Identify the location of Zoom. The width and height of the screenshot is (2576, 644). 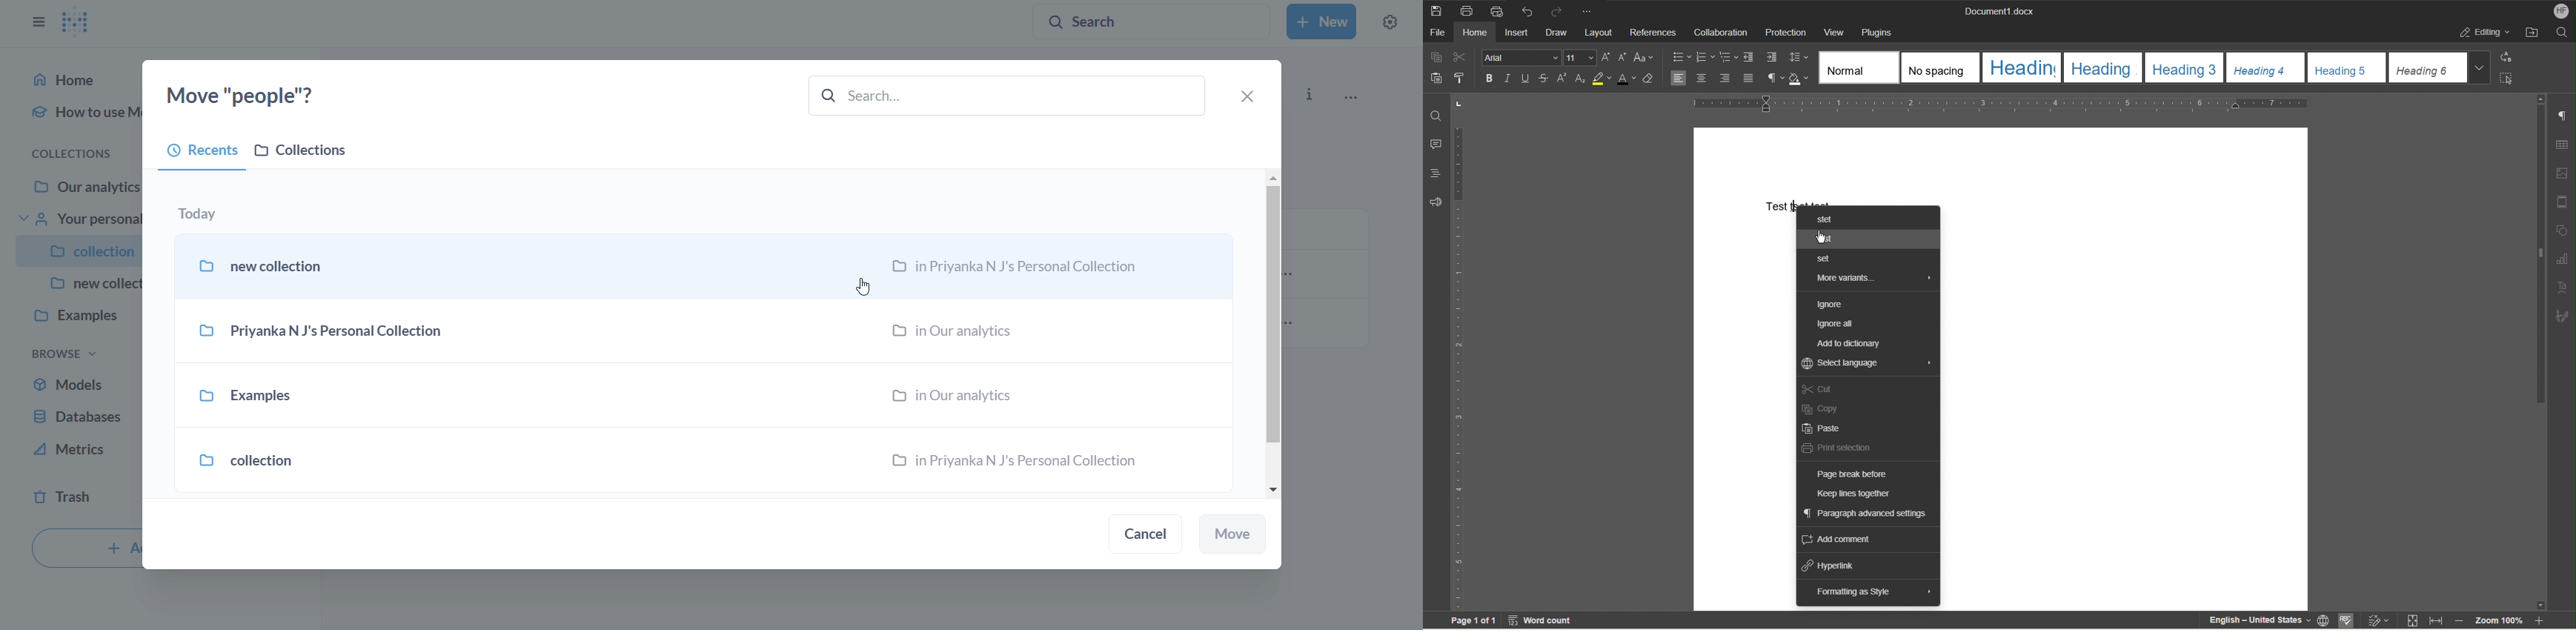
(2501, 620).